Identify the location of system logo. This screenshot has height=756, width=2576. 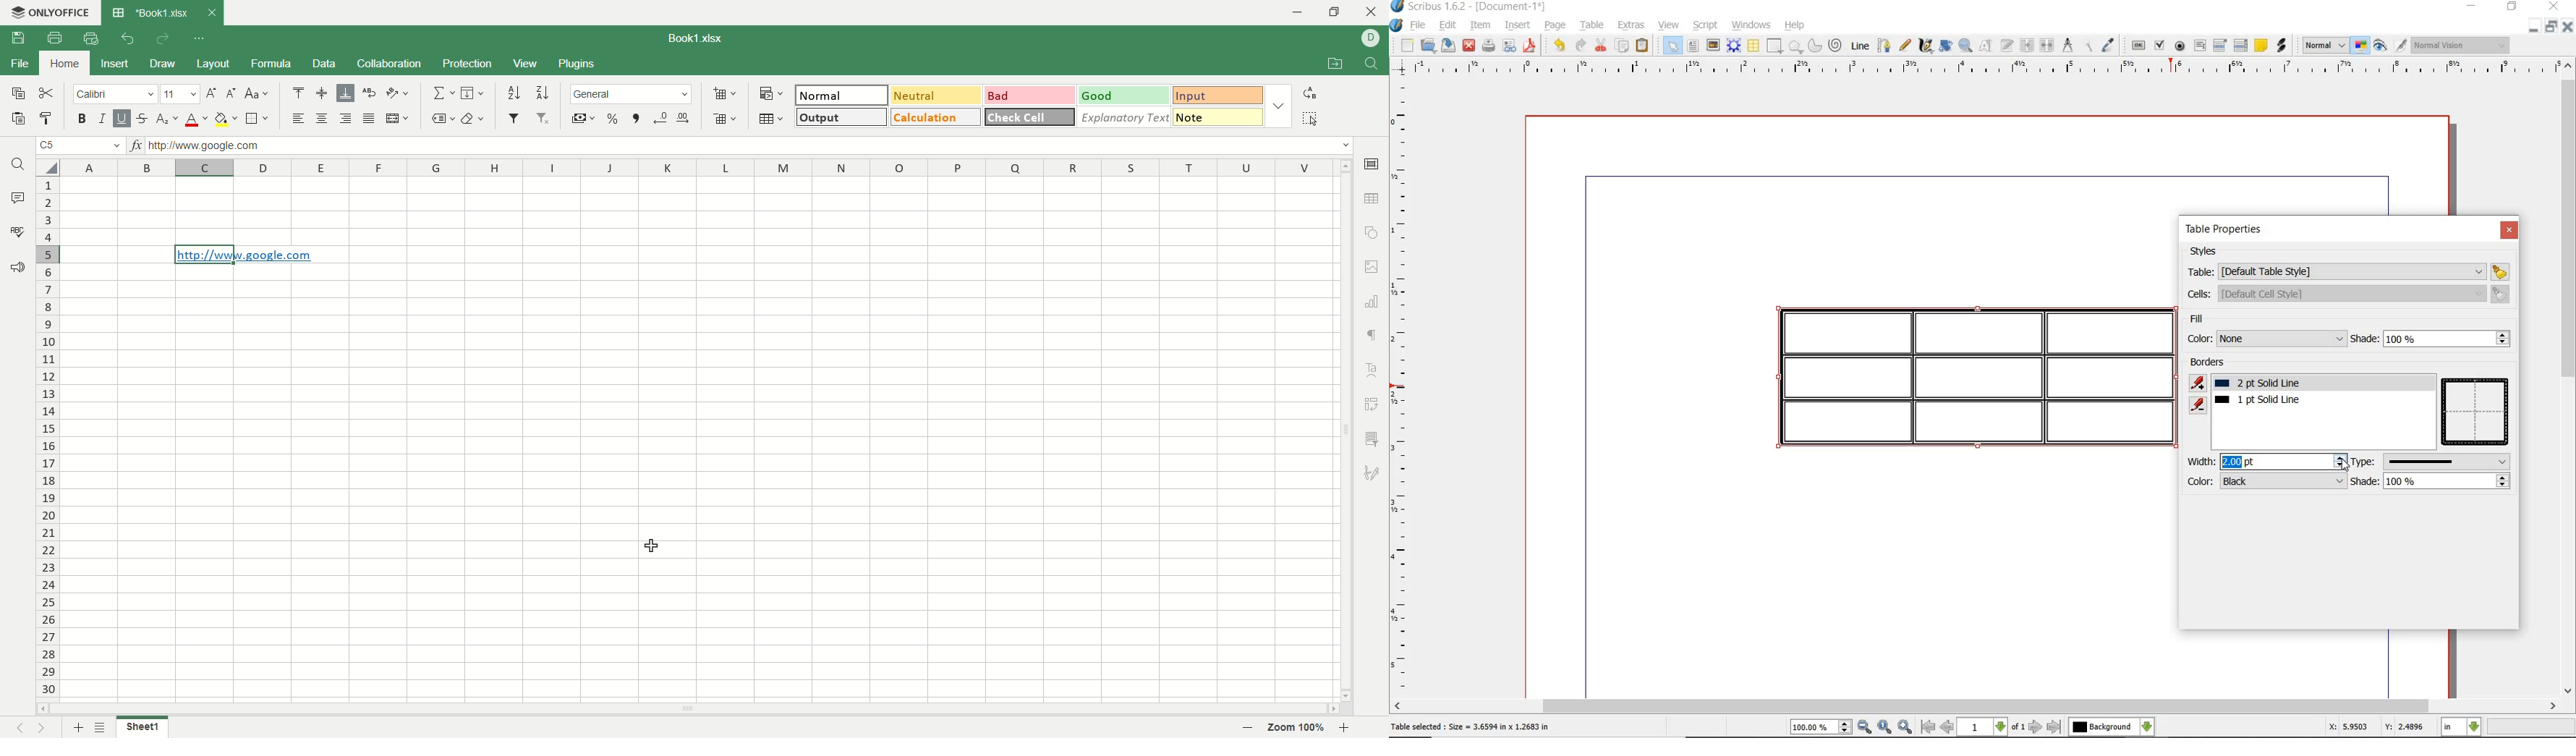
(1397, 25).